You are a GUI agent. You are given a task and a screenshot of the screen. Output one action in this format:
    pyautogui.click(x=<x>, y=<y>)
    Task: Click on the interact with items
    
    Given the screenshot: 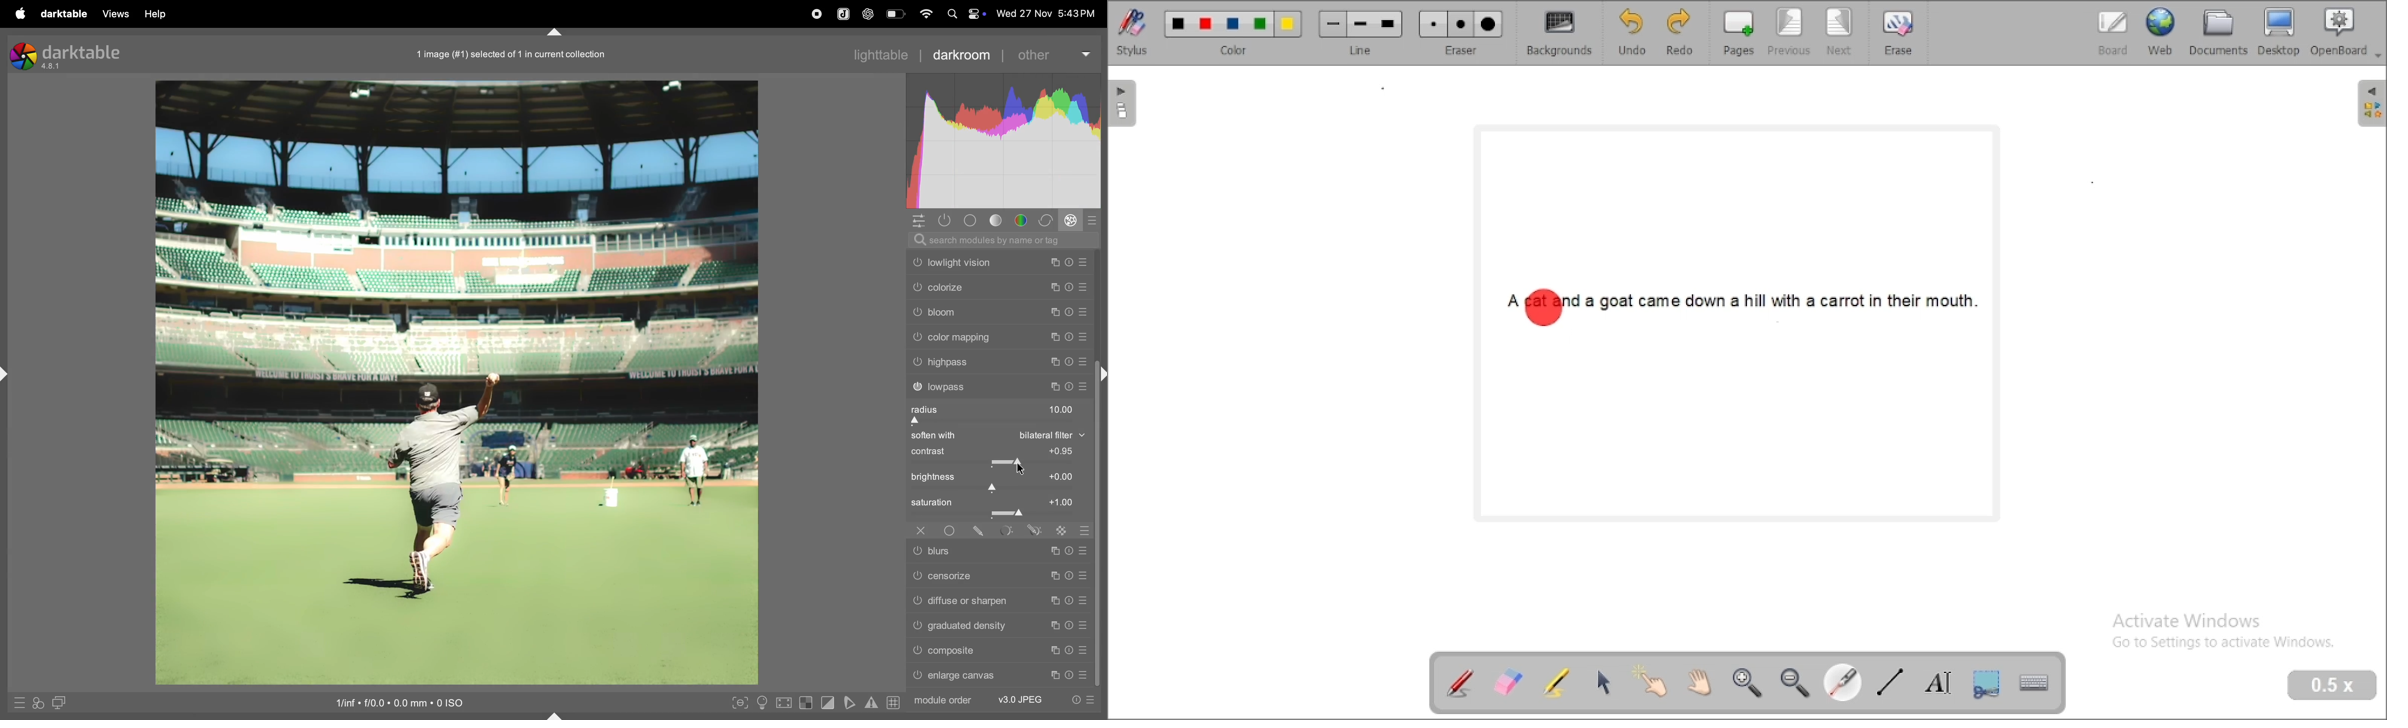 What is the action you would take?
    pyautogui.click(x=1649, y=680)
    